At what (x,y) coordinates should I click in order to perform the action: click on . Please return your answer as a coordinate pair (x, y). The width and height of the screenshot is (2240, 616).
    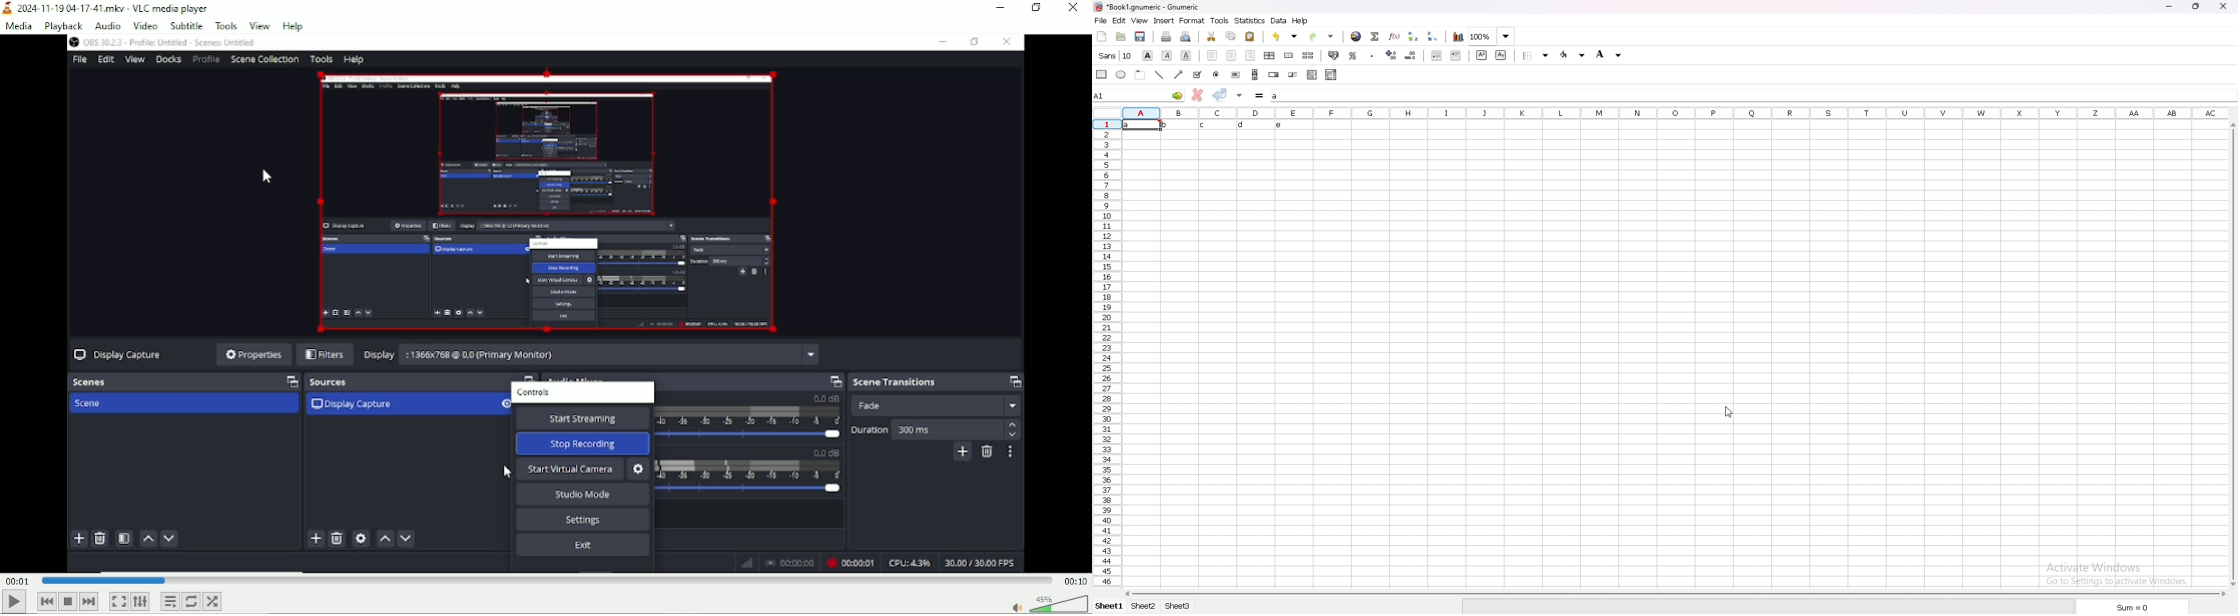
    Looking at the image, I should click on (118, 601).